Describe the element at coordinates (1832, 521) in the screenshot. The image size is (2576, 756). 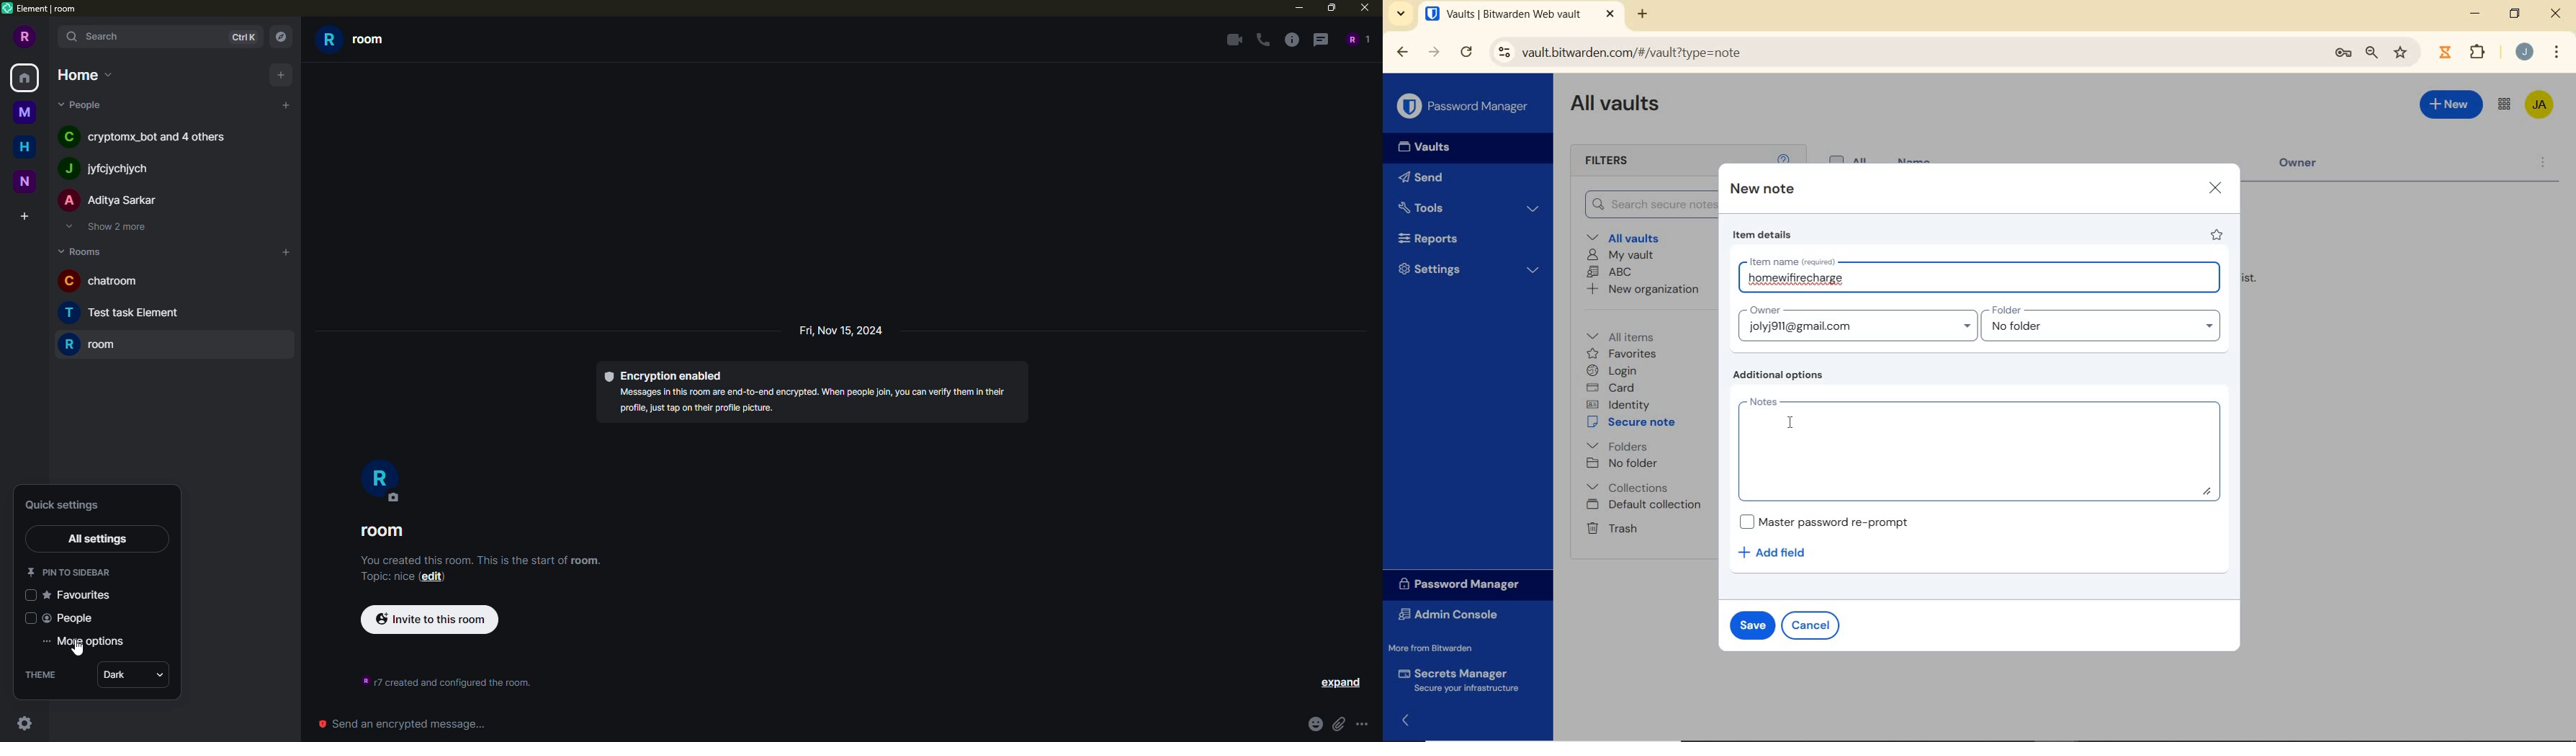
I see `Master password re-prompt` at that location.